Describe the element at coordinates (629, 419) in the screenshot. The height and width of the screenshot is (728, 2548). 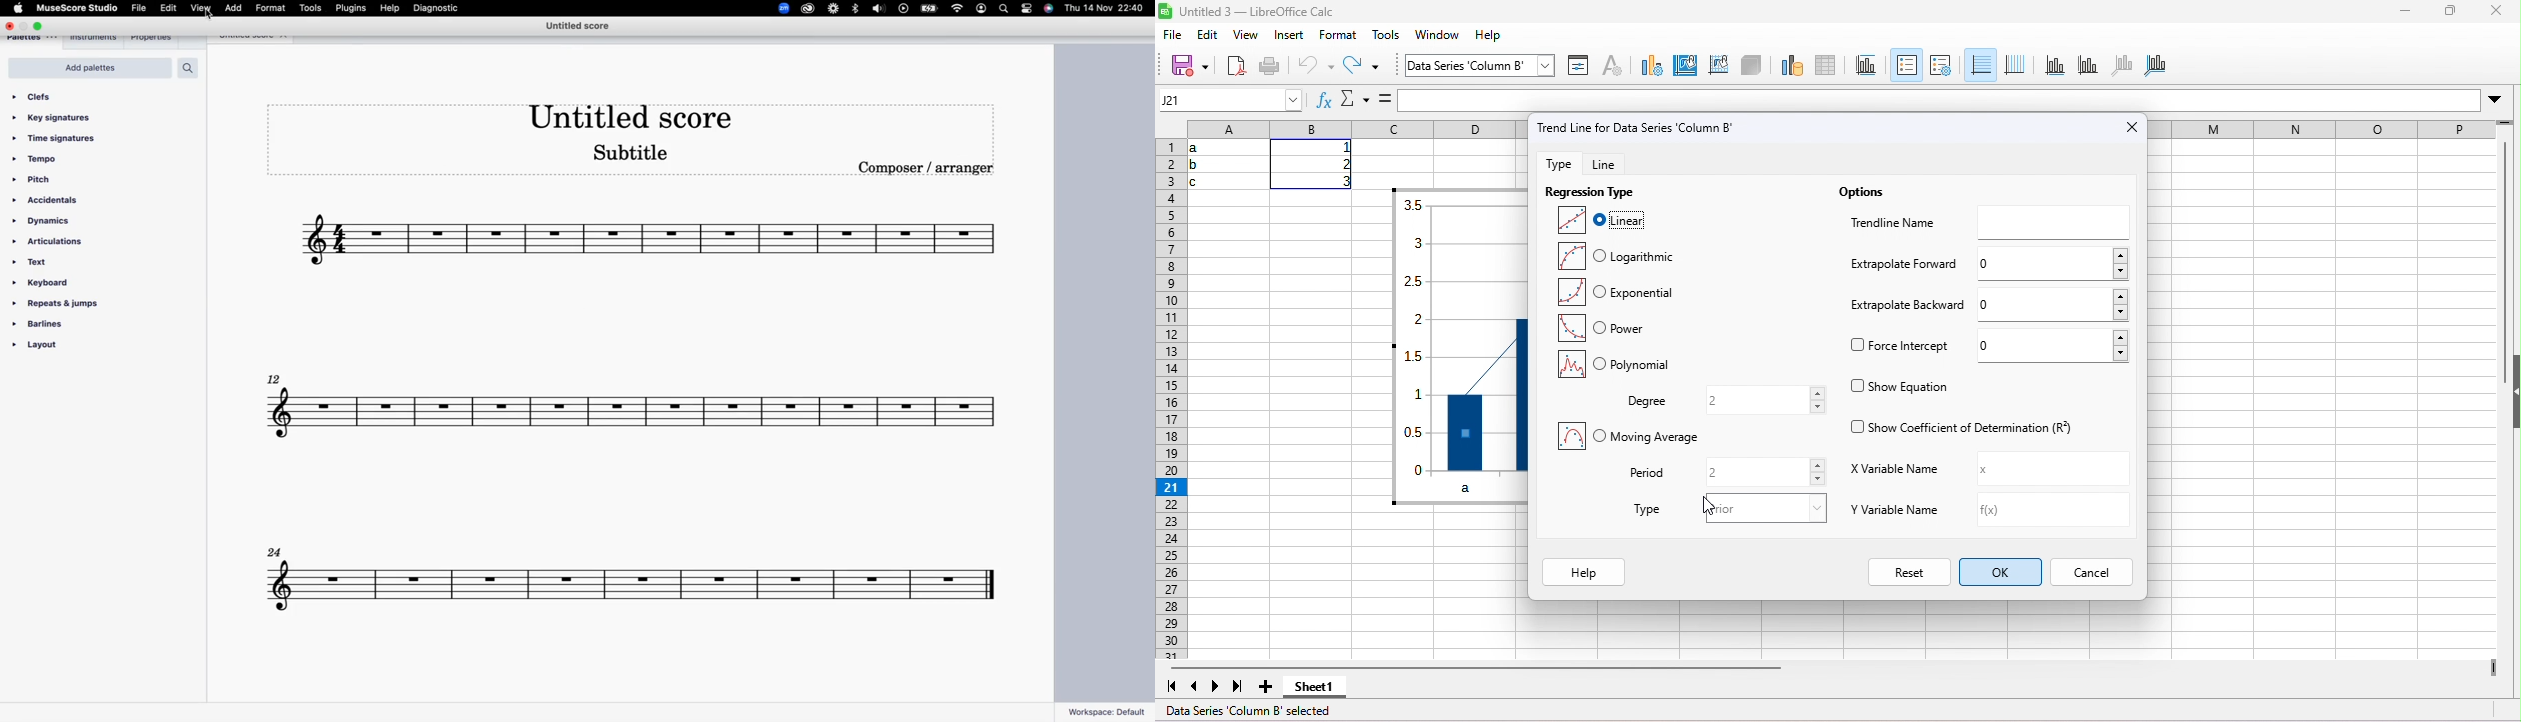
I see `score` at that location.